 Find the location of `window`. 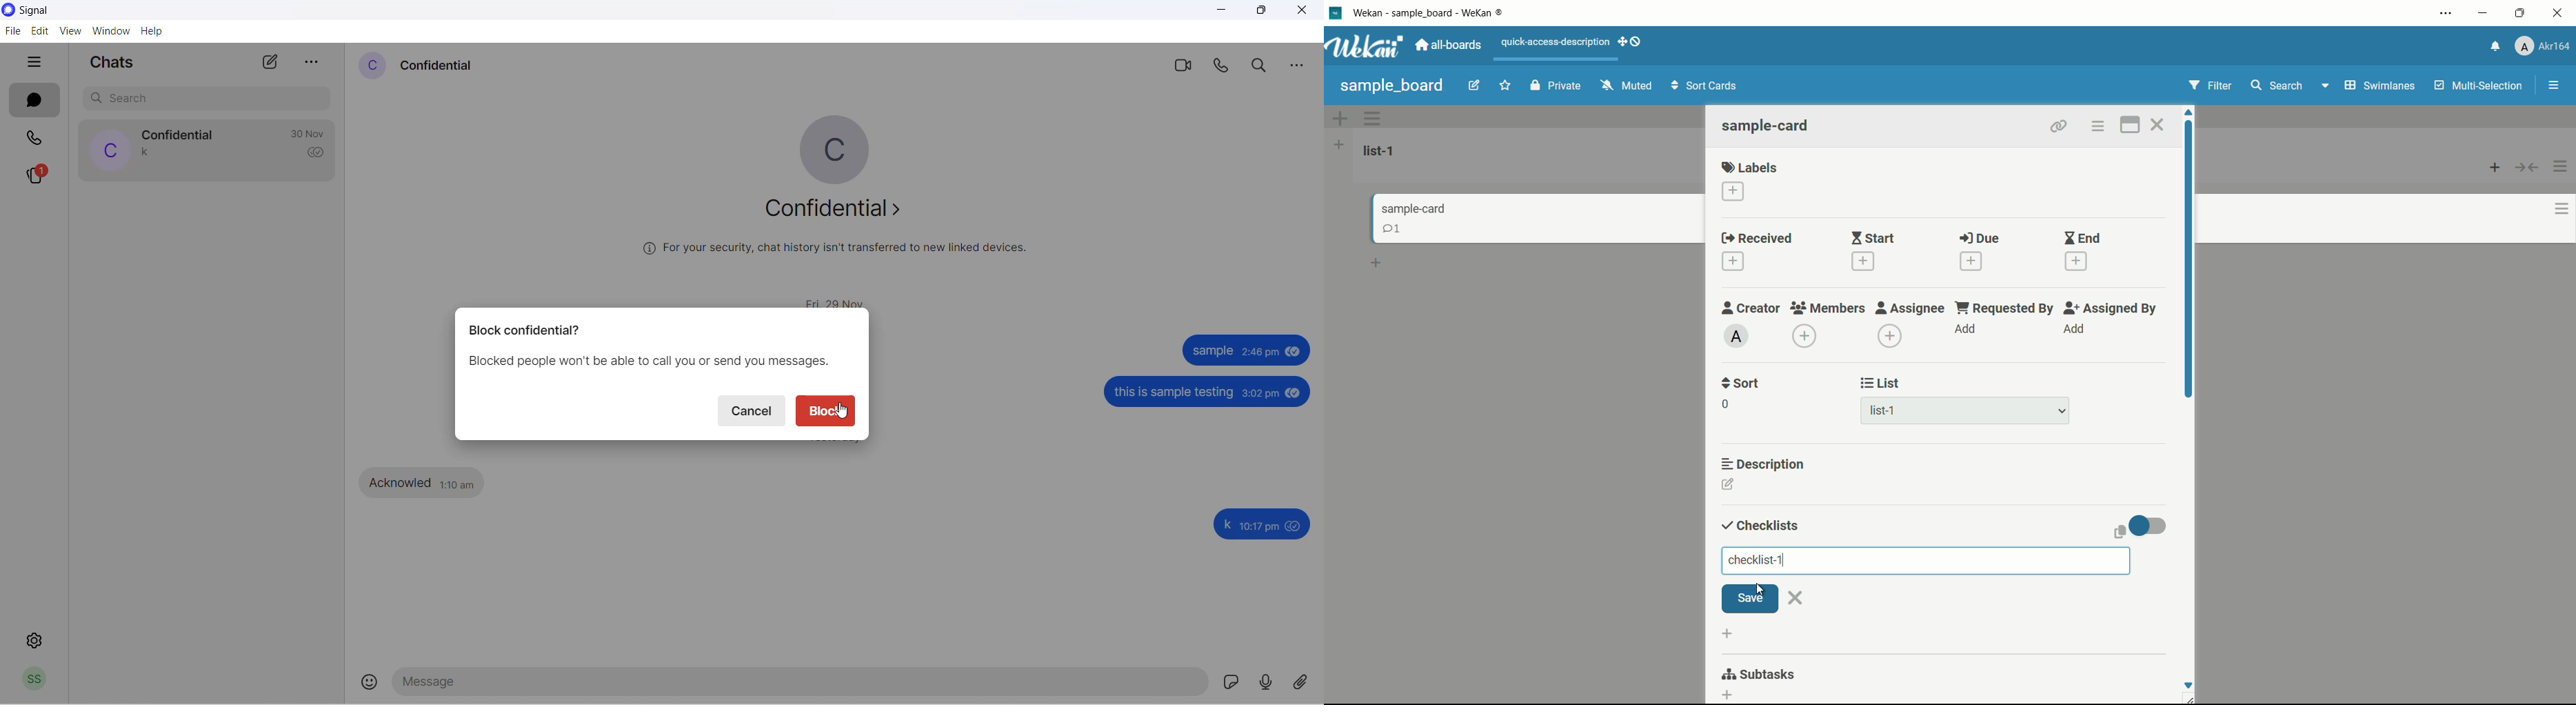

window is located at coordinates (108, 30).